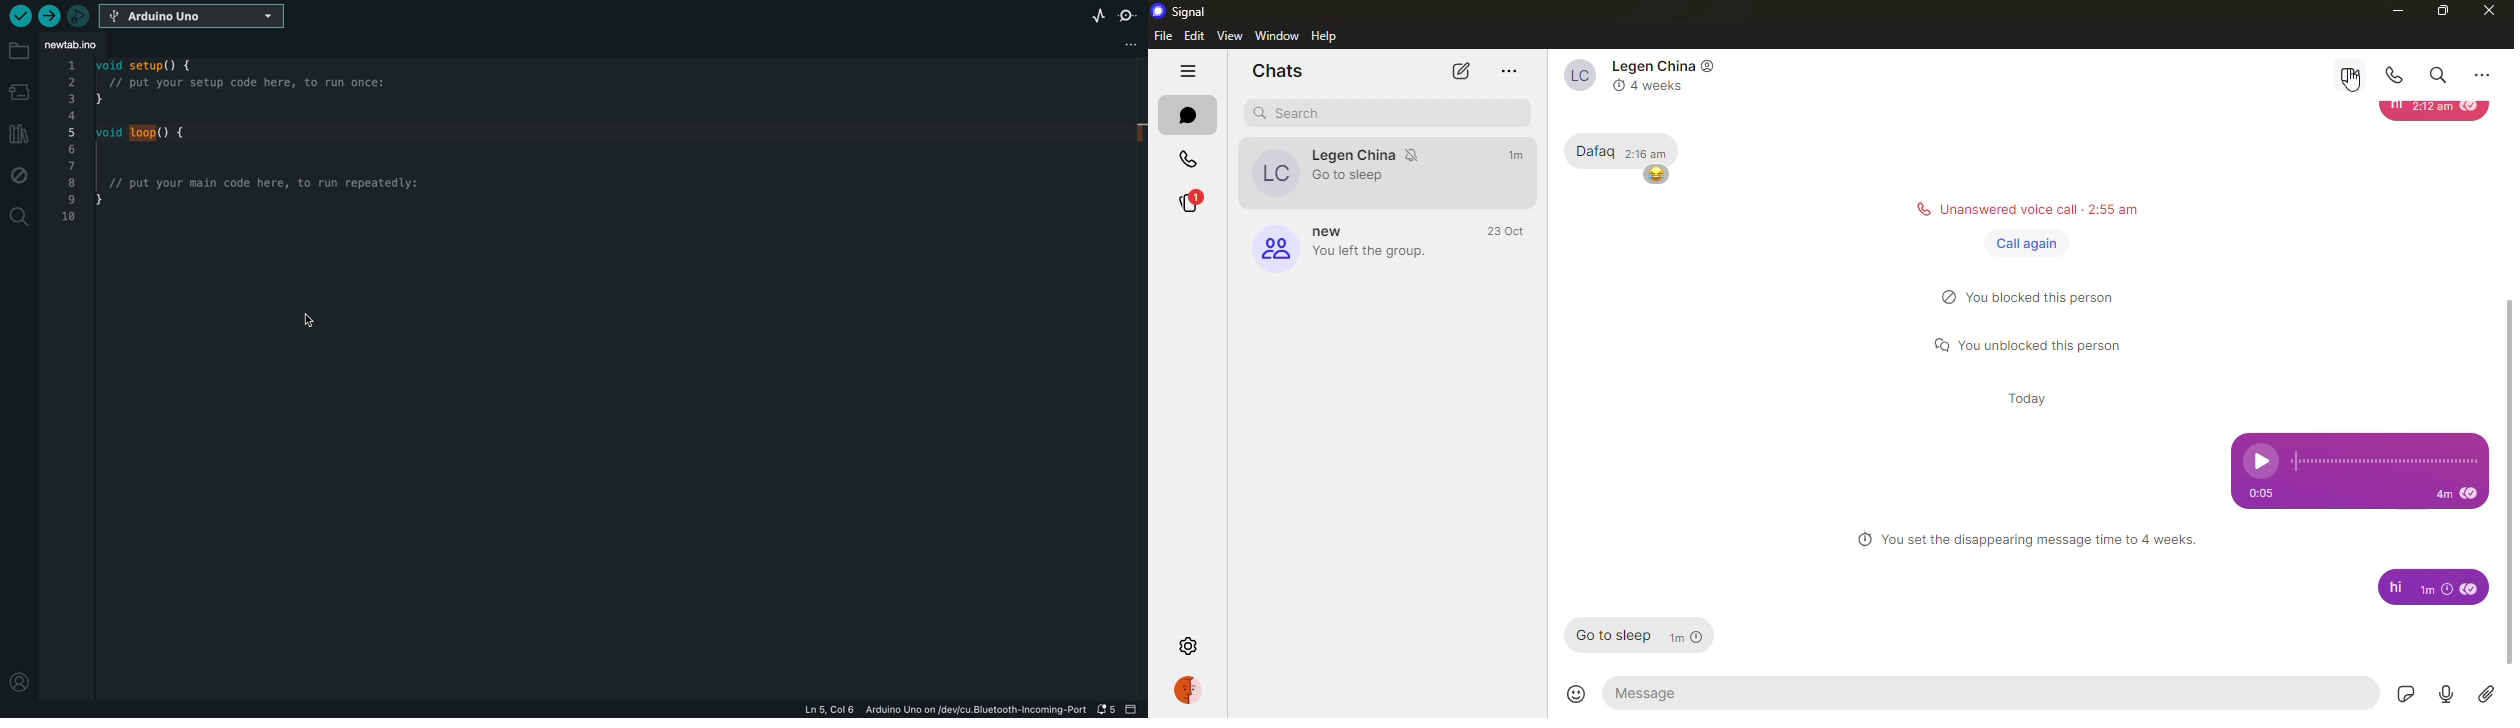 This screenshot has height=728, width=2520. I want to click on video call, so click(2353, 73).